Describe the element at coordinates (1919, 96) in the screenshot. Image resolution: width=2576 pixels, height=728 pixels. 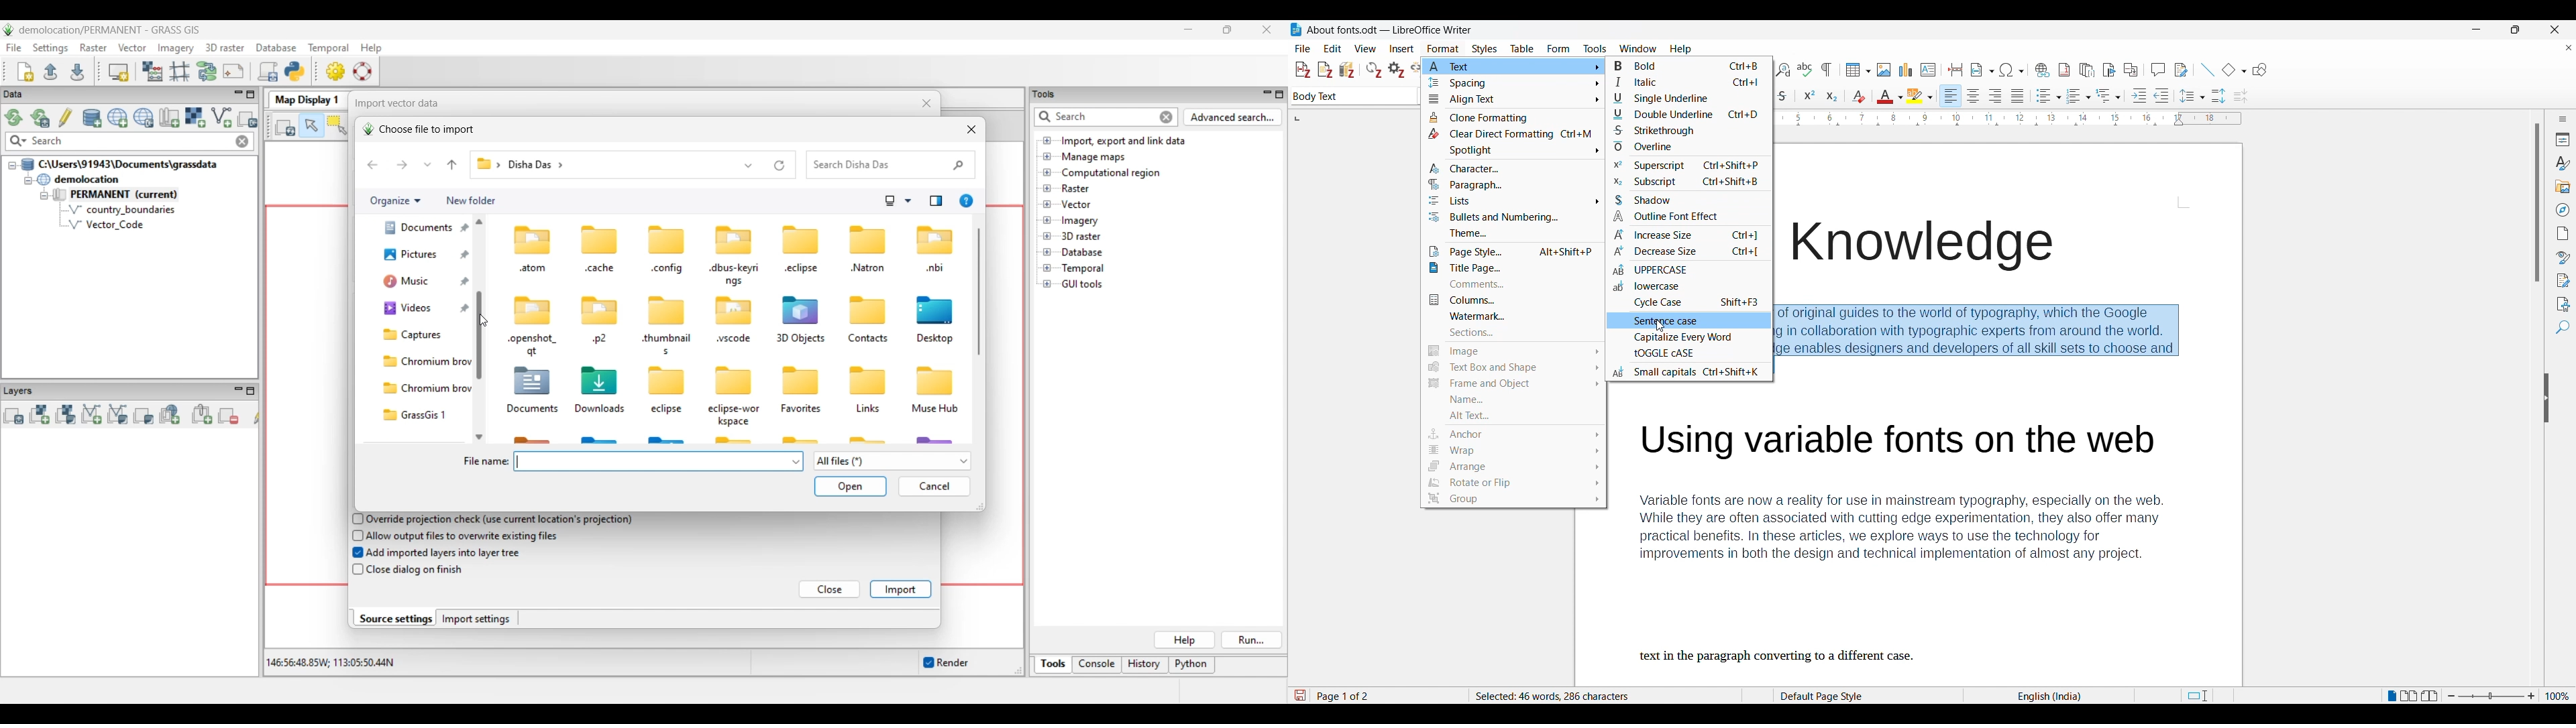
I see `Highlight color options` at that location.